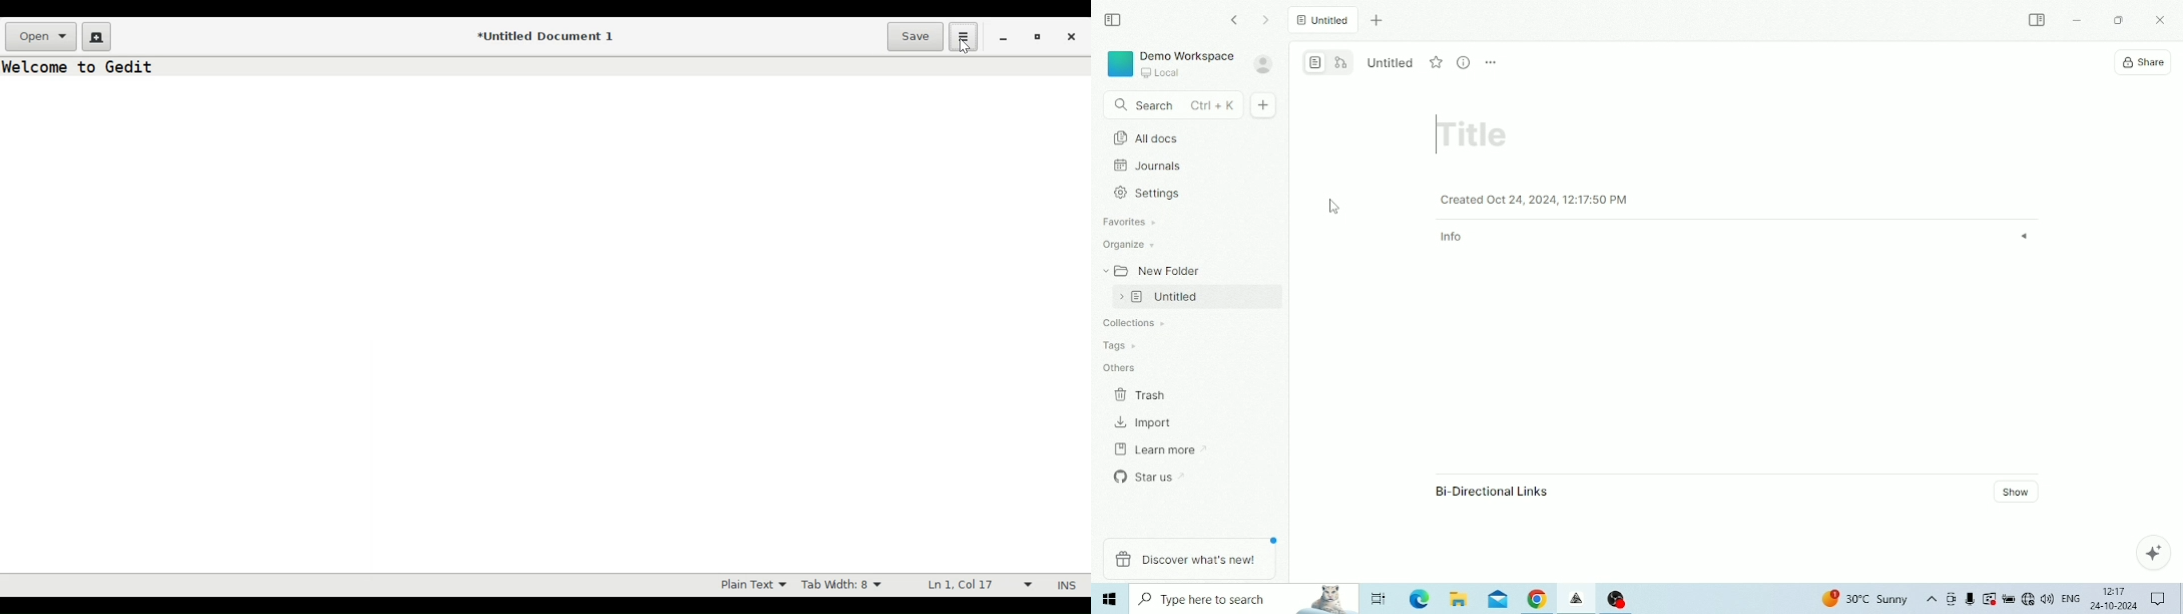 The height and width of the screenshot is (616, 2184). I want to click on Info, so click(1737, 237).